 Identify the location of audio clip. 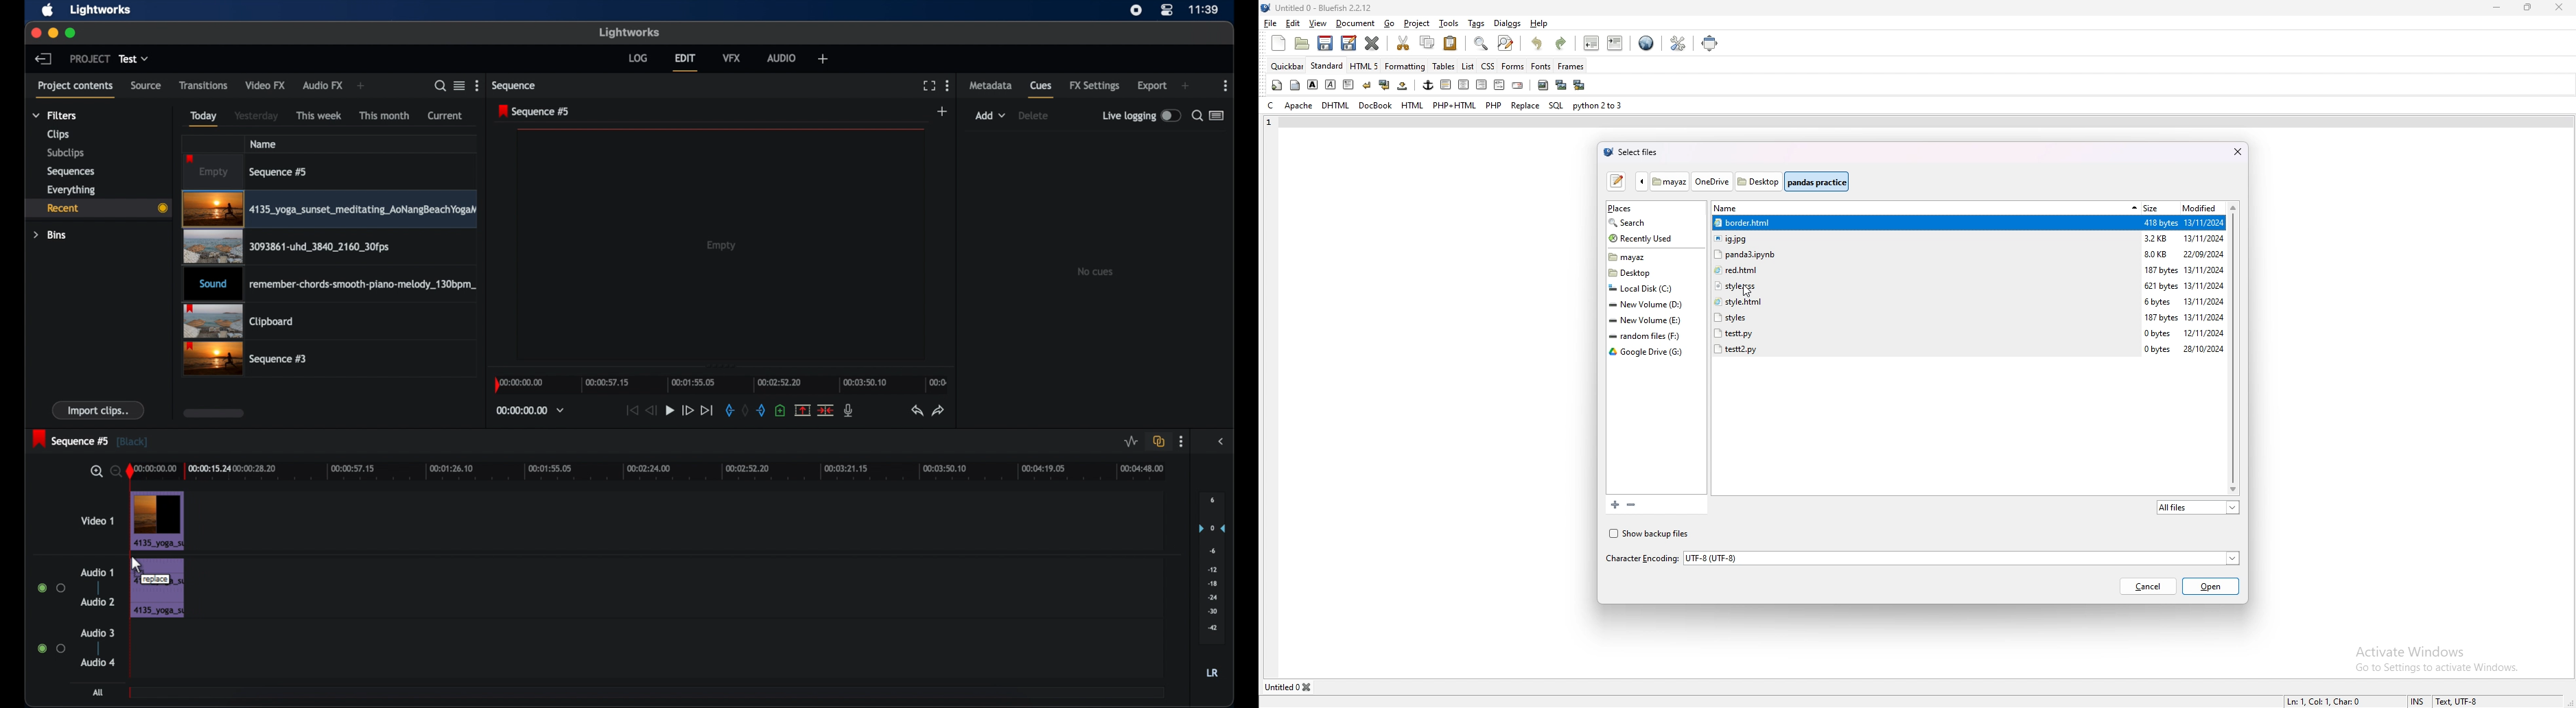
(328, 285).